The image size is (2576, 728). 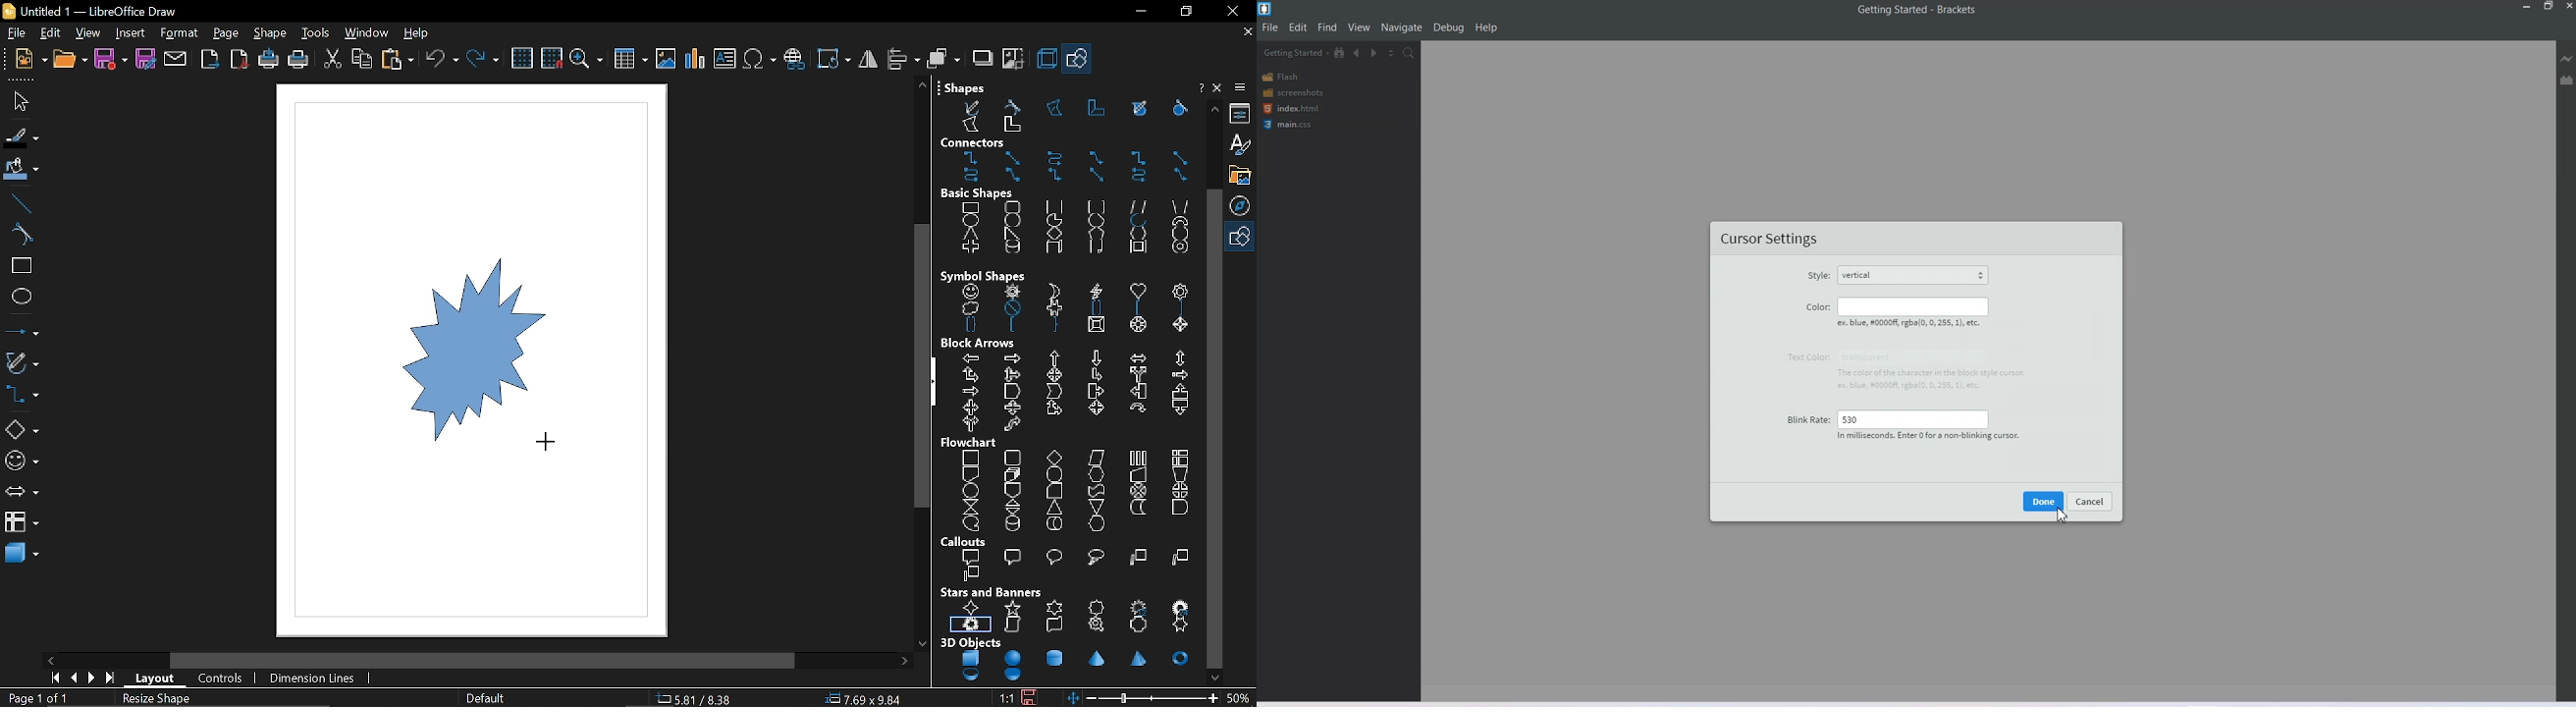 I want to click on Properties, so click(x=1242, y=112).